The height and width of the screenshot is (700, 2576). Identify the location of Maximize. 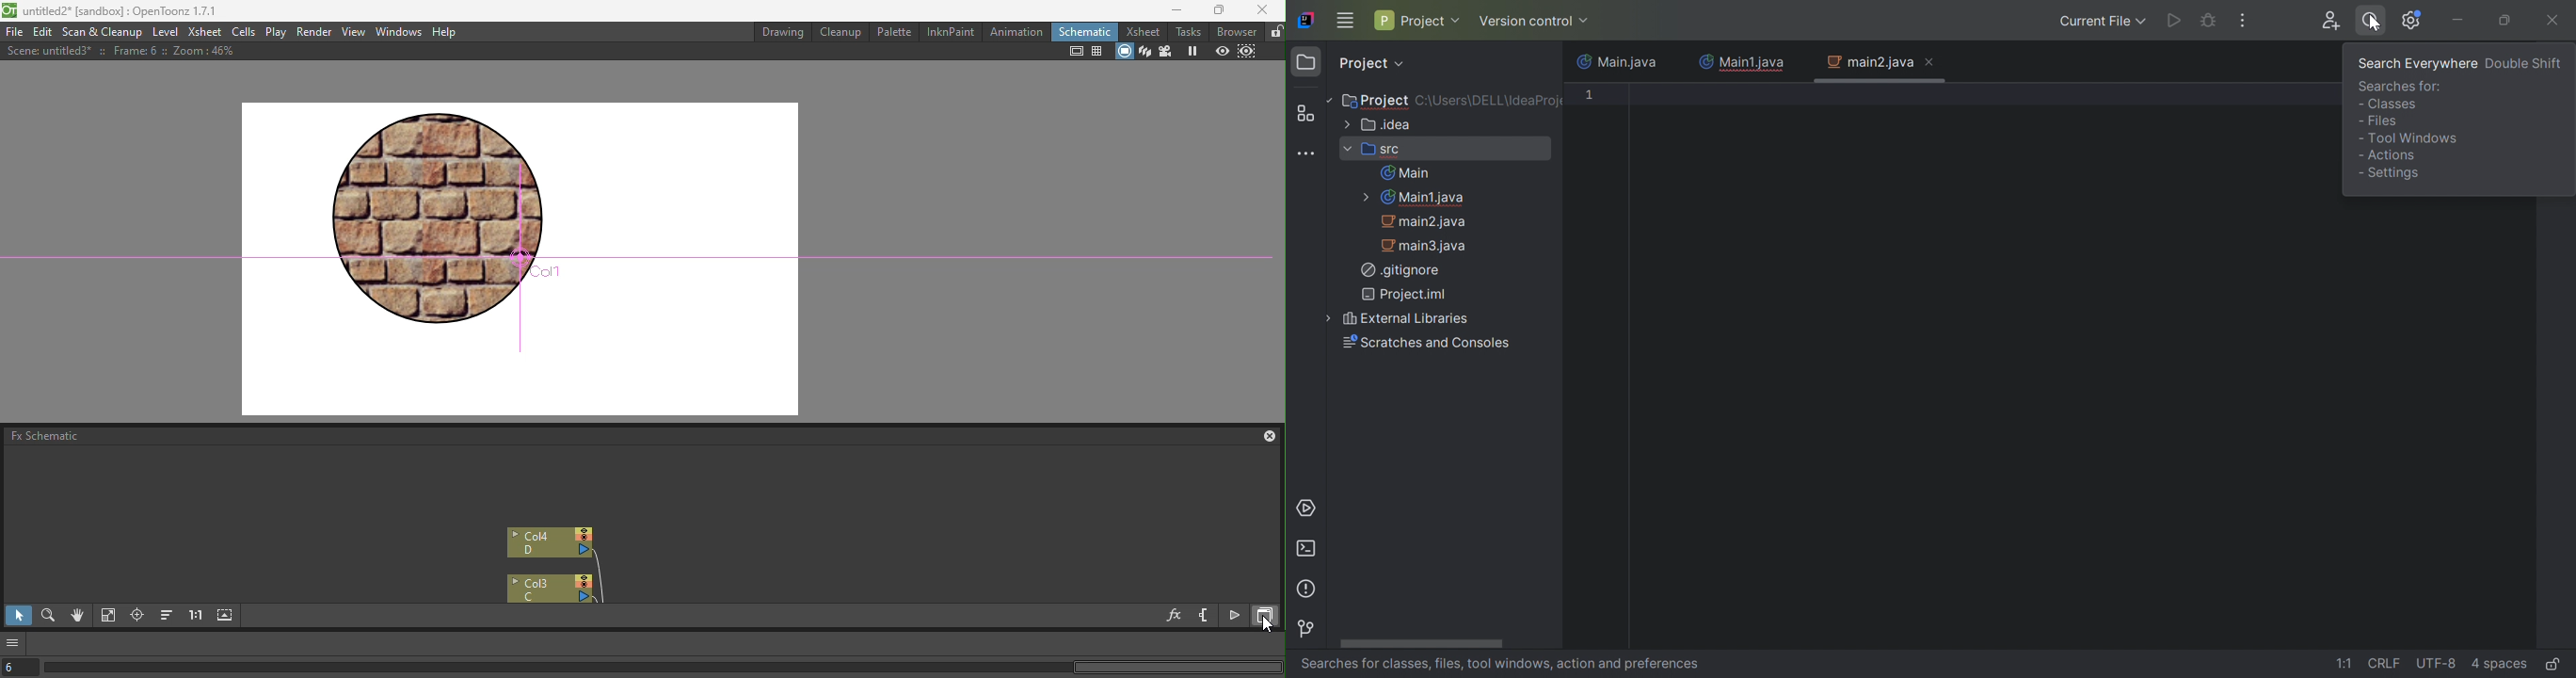
(1212, 9).